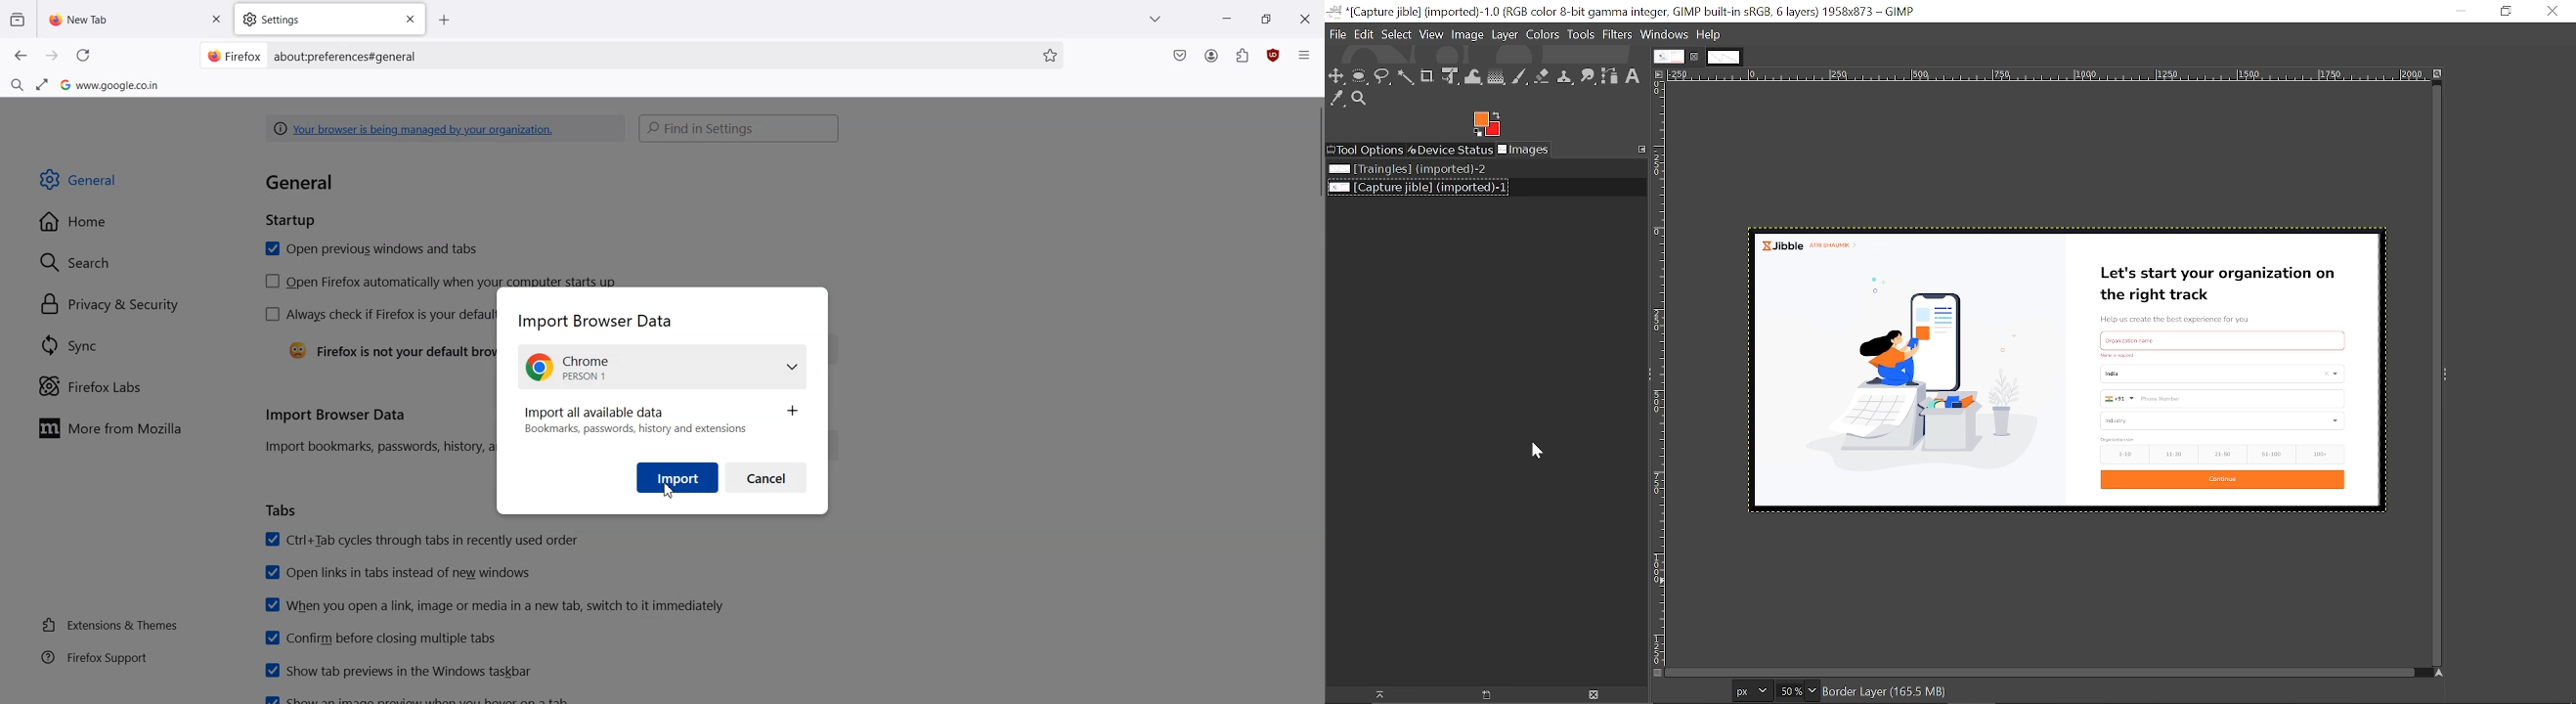 Image resolution: width=2576 pixels, height=728 pixels. What do you see at coordinates (1497, 76) in the screenshot?
I see `Gradient tool` at bounding box center [1497, 76].